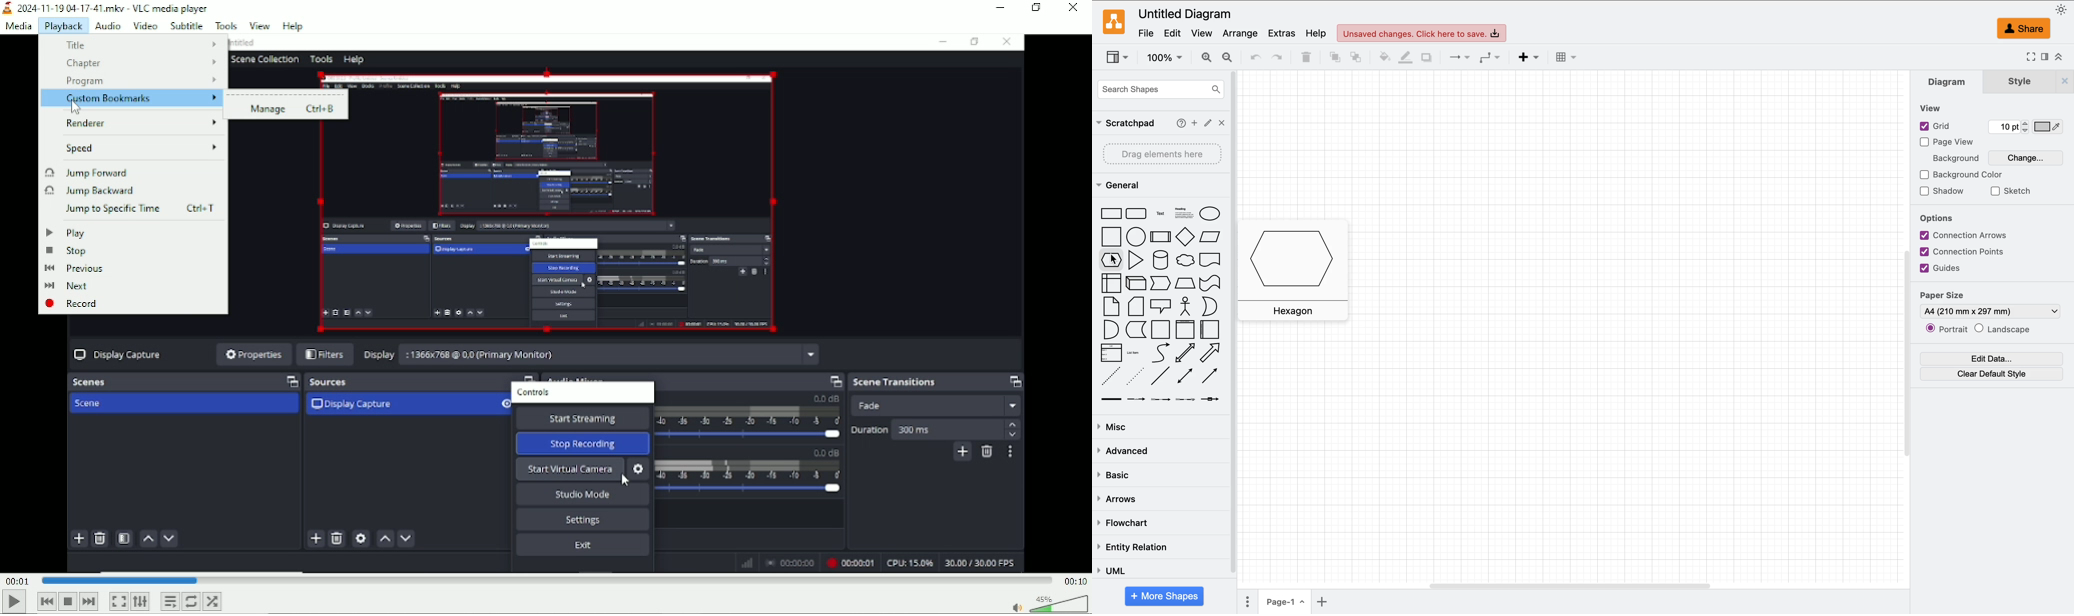 Image resolution: width=2100 pixels, height=616 pixels. I want to click on heading, so click(1182, 212).